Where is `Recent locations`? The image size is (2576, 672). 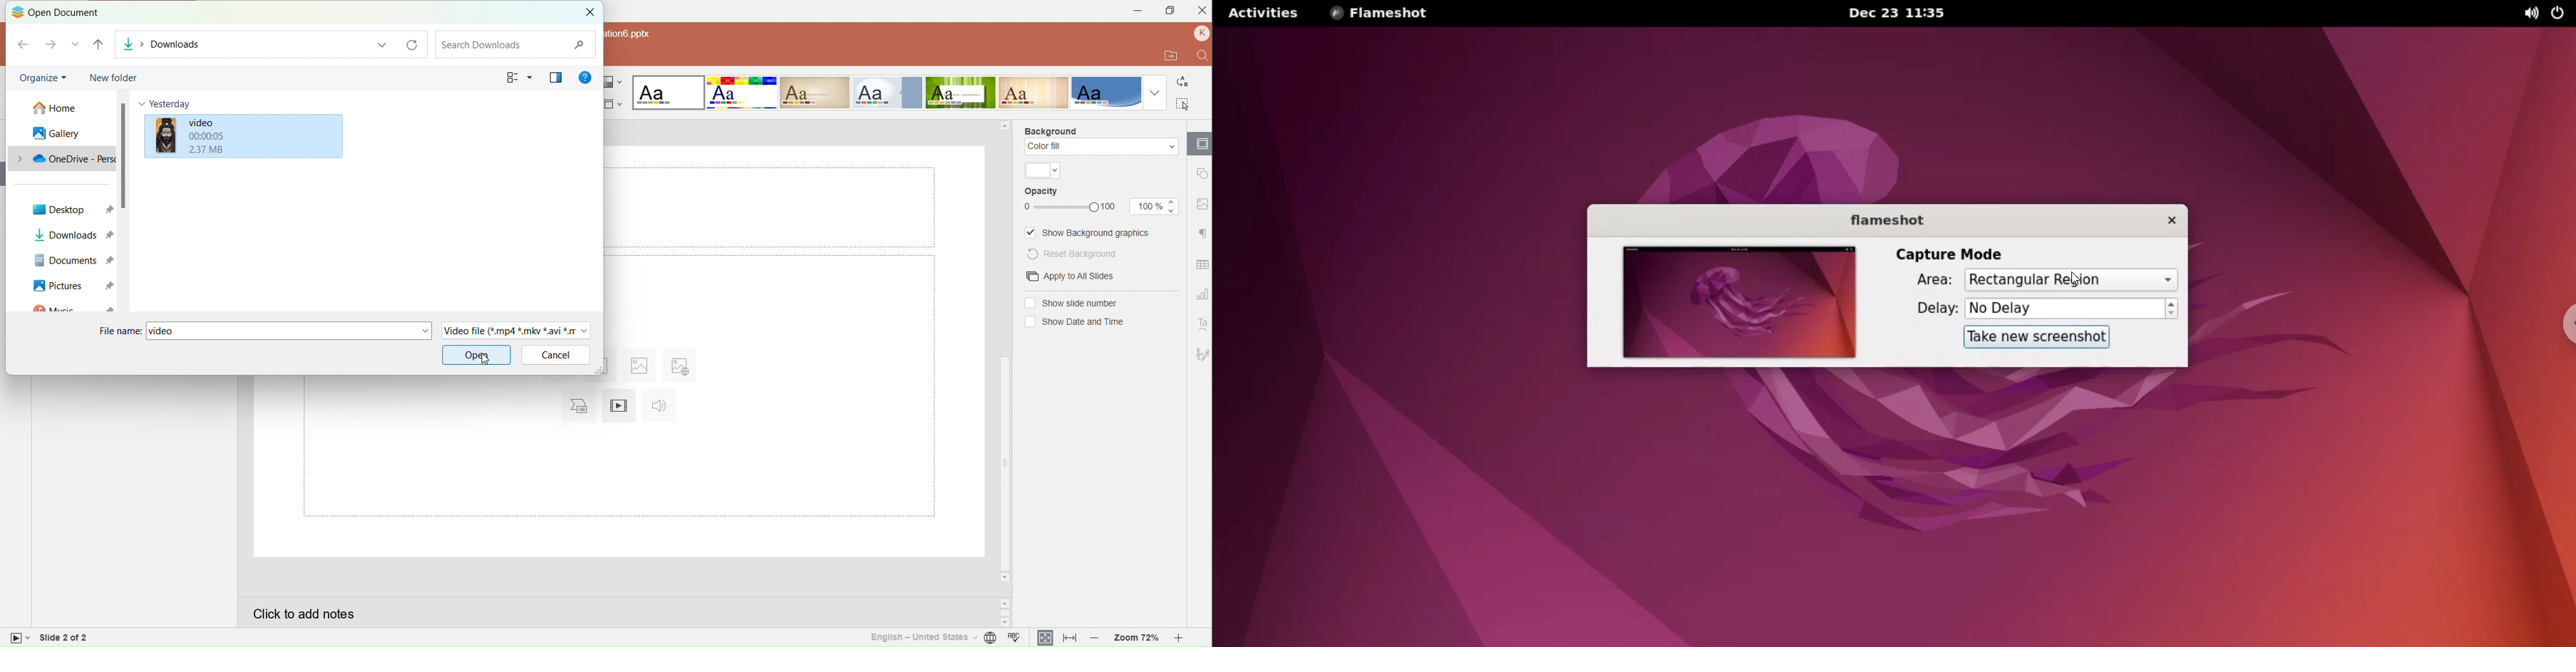 Recent locations is located at coordinates (76, 45).